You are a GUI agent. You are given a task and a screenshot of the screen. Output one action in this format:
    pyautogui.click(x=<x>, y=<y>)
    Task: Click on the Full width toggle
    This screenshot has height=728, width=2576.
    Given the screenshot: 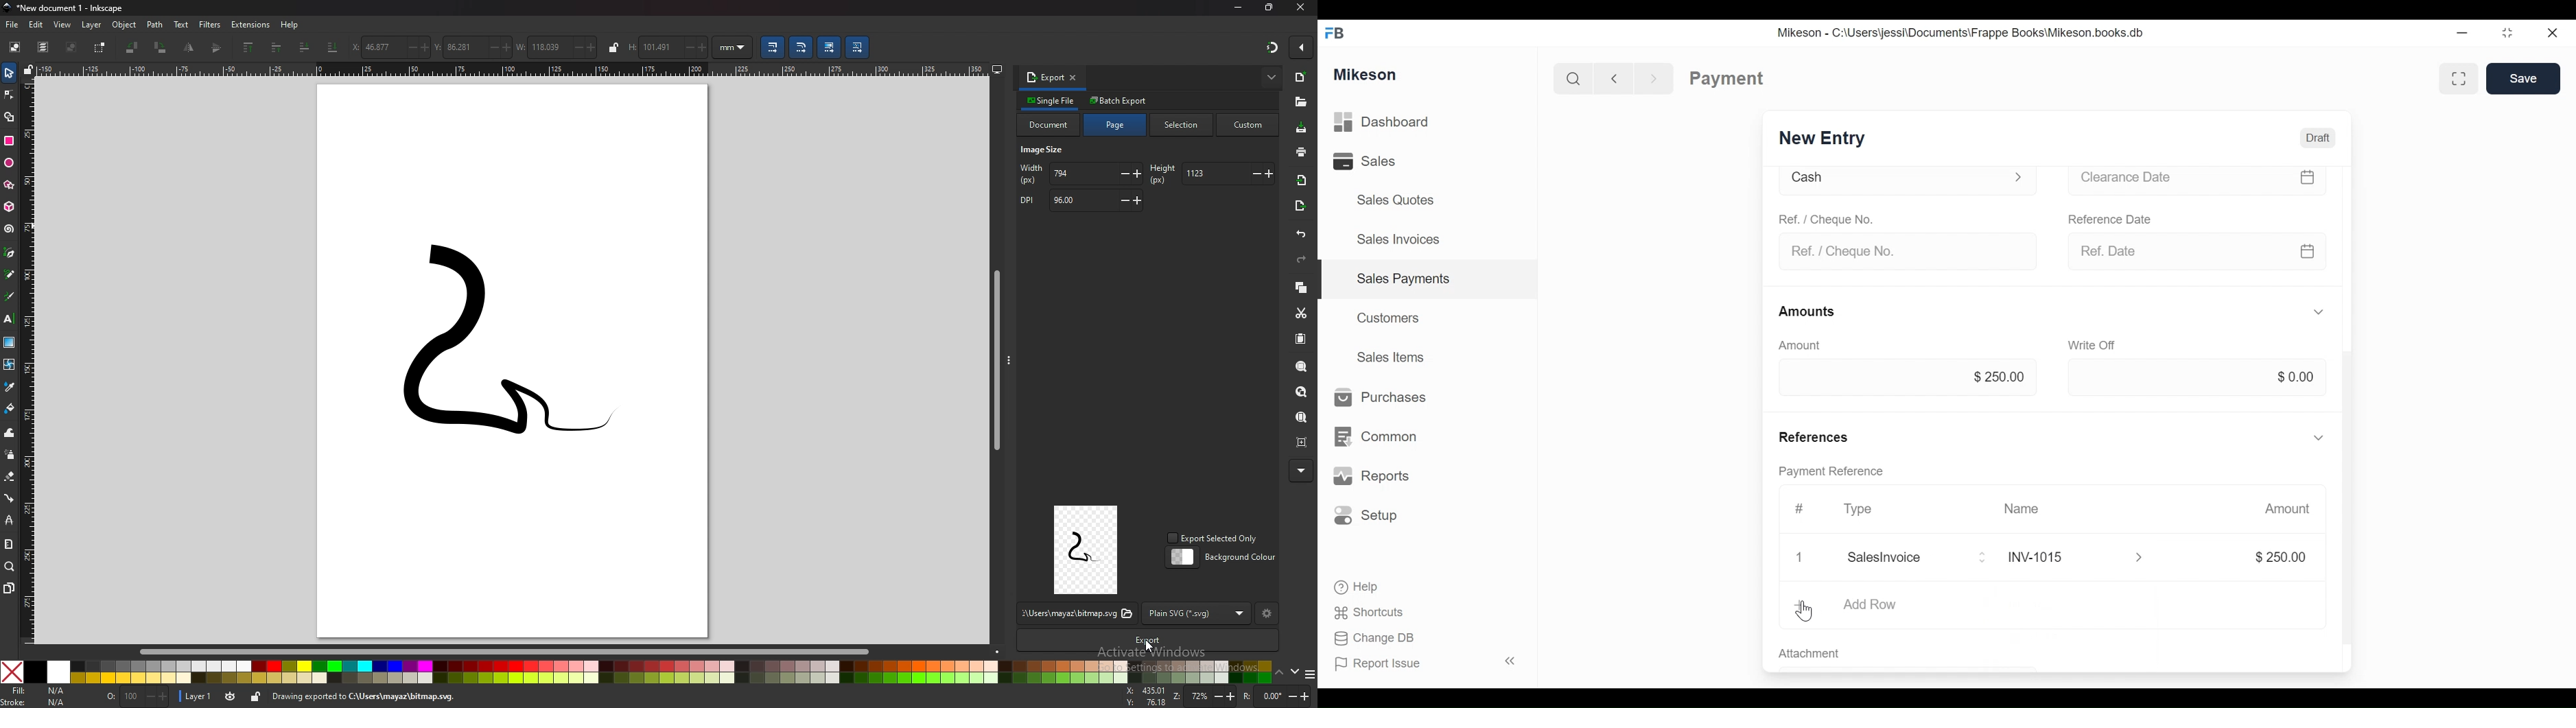 What is the action you would take?
    pyautogui.click(x=2457, y=79)
    